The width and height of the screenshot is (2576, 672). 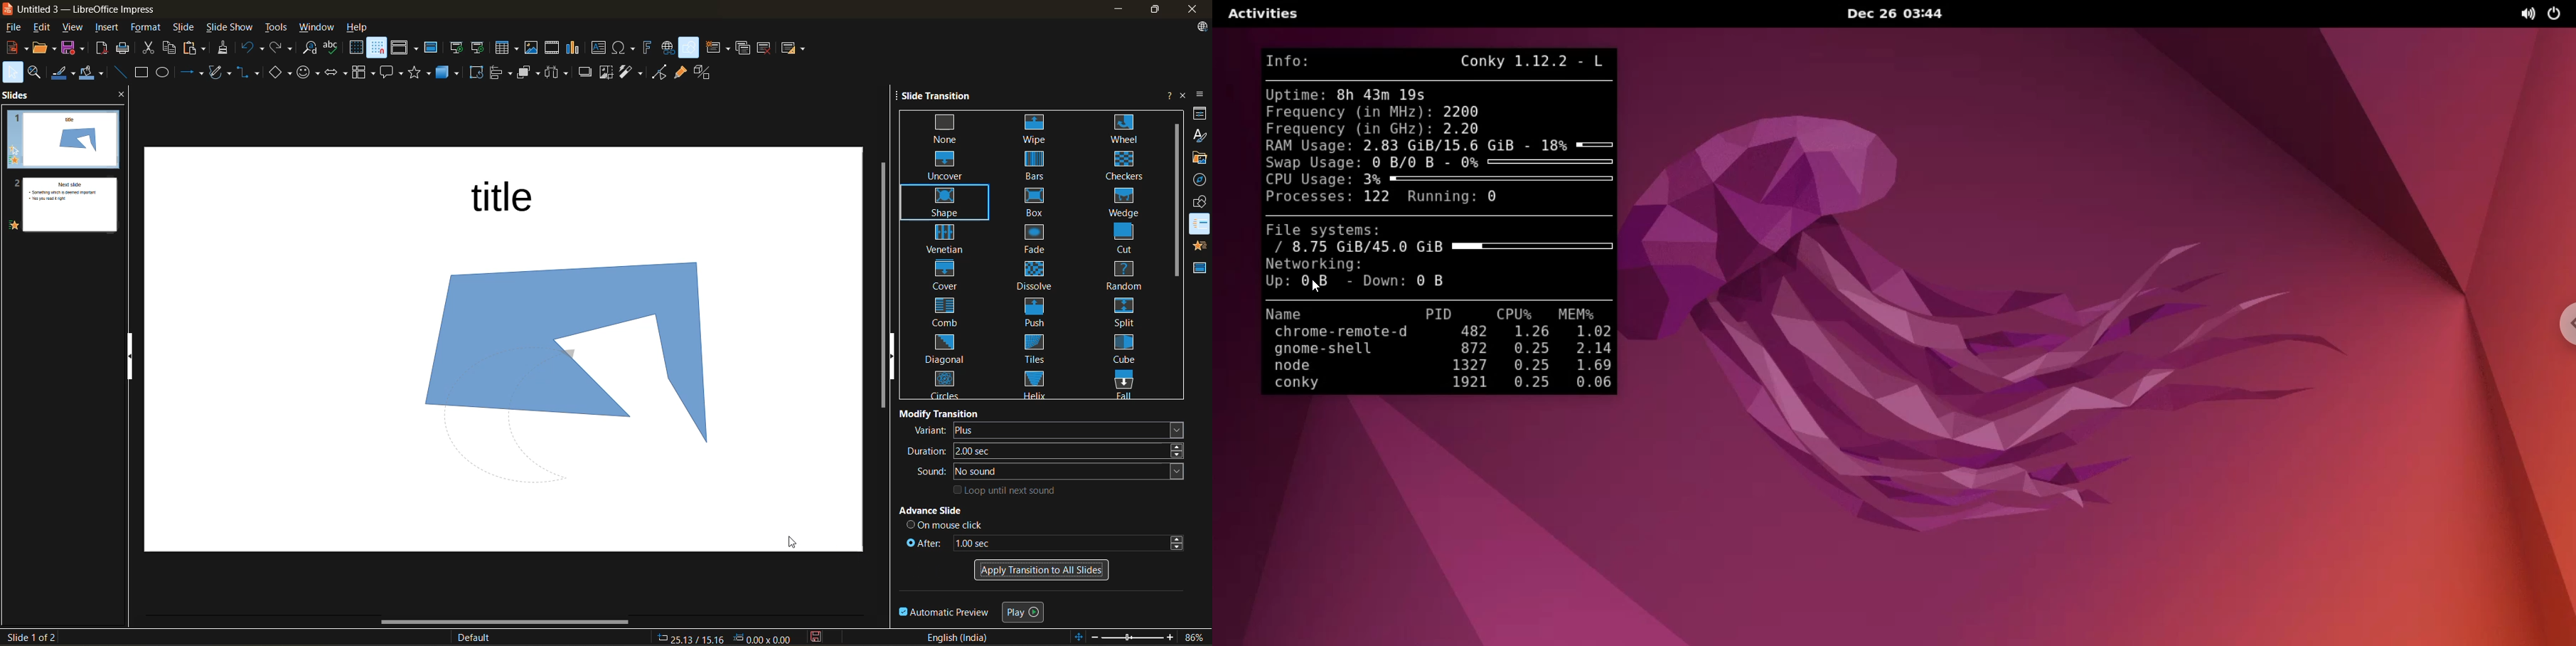 I want to click on slides, so click(x=18, y=97).